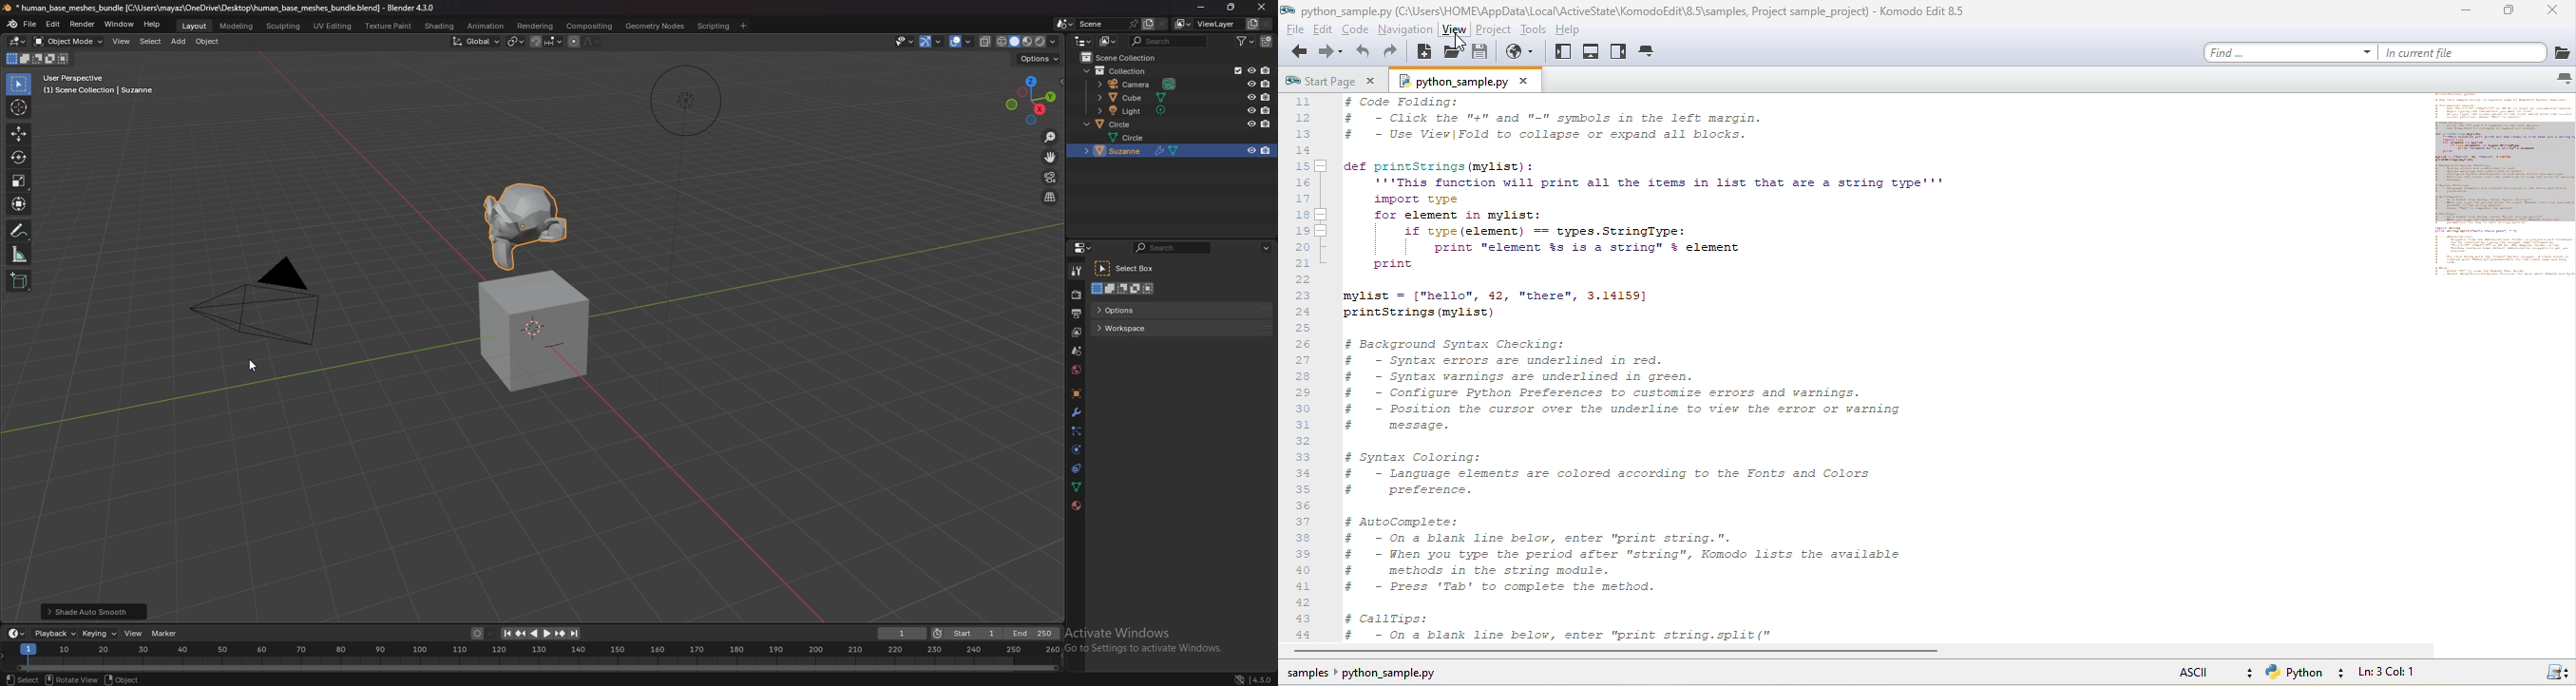 The height and width of the screenshot is (700, 2576). What do you see at coordinates (1252, 151) in the screenshot?
I see `hide in viewport` at bounding box center [1252, 151].